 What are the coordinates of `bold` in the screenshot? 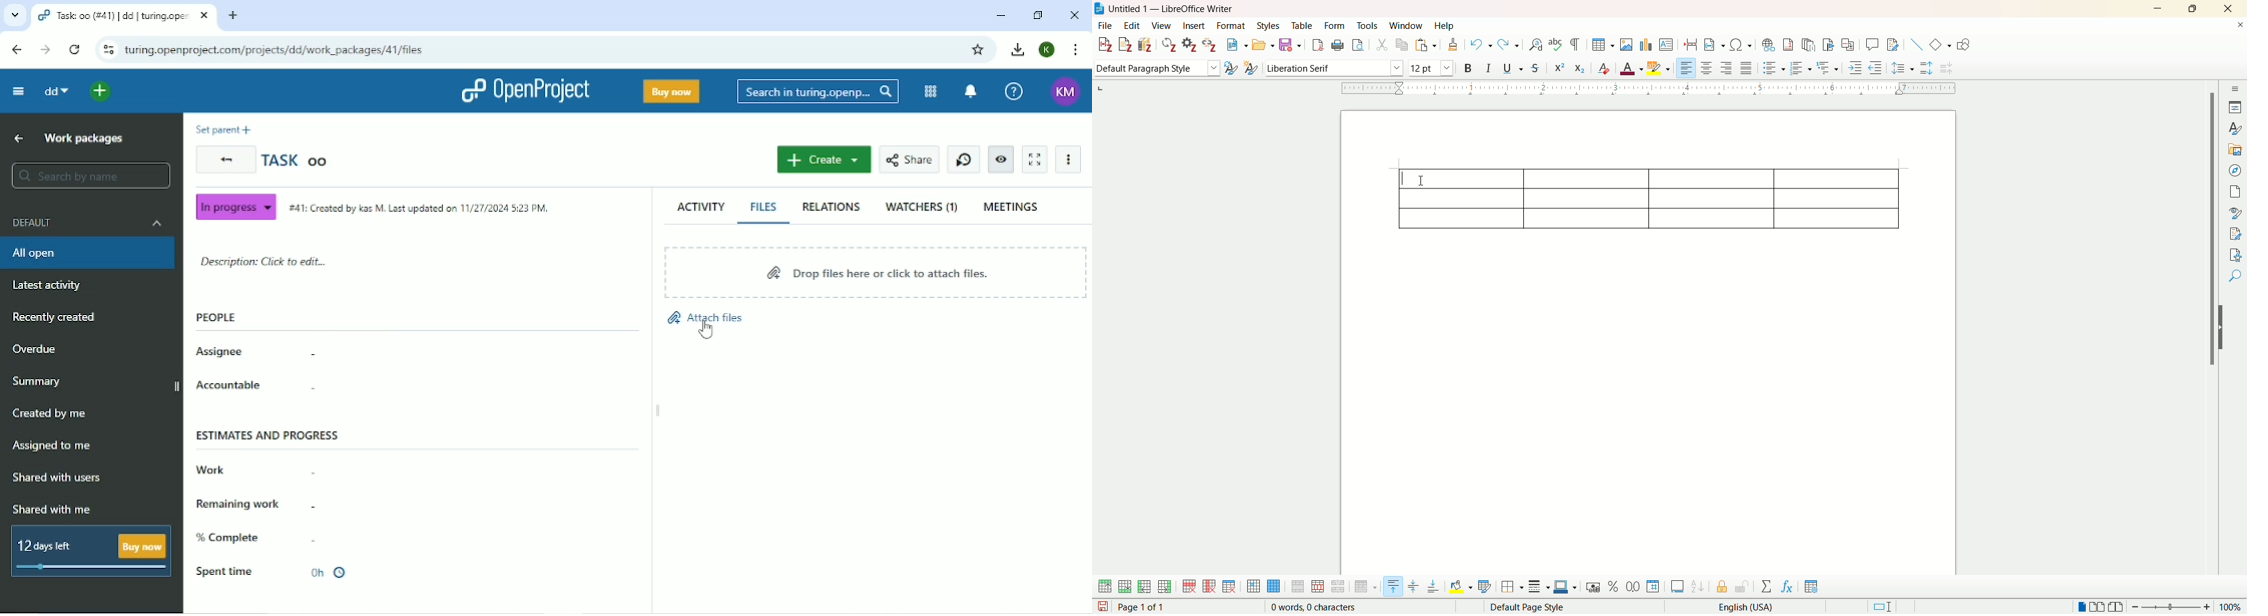 It's located at (1468, 68).